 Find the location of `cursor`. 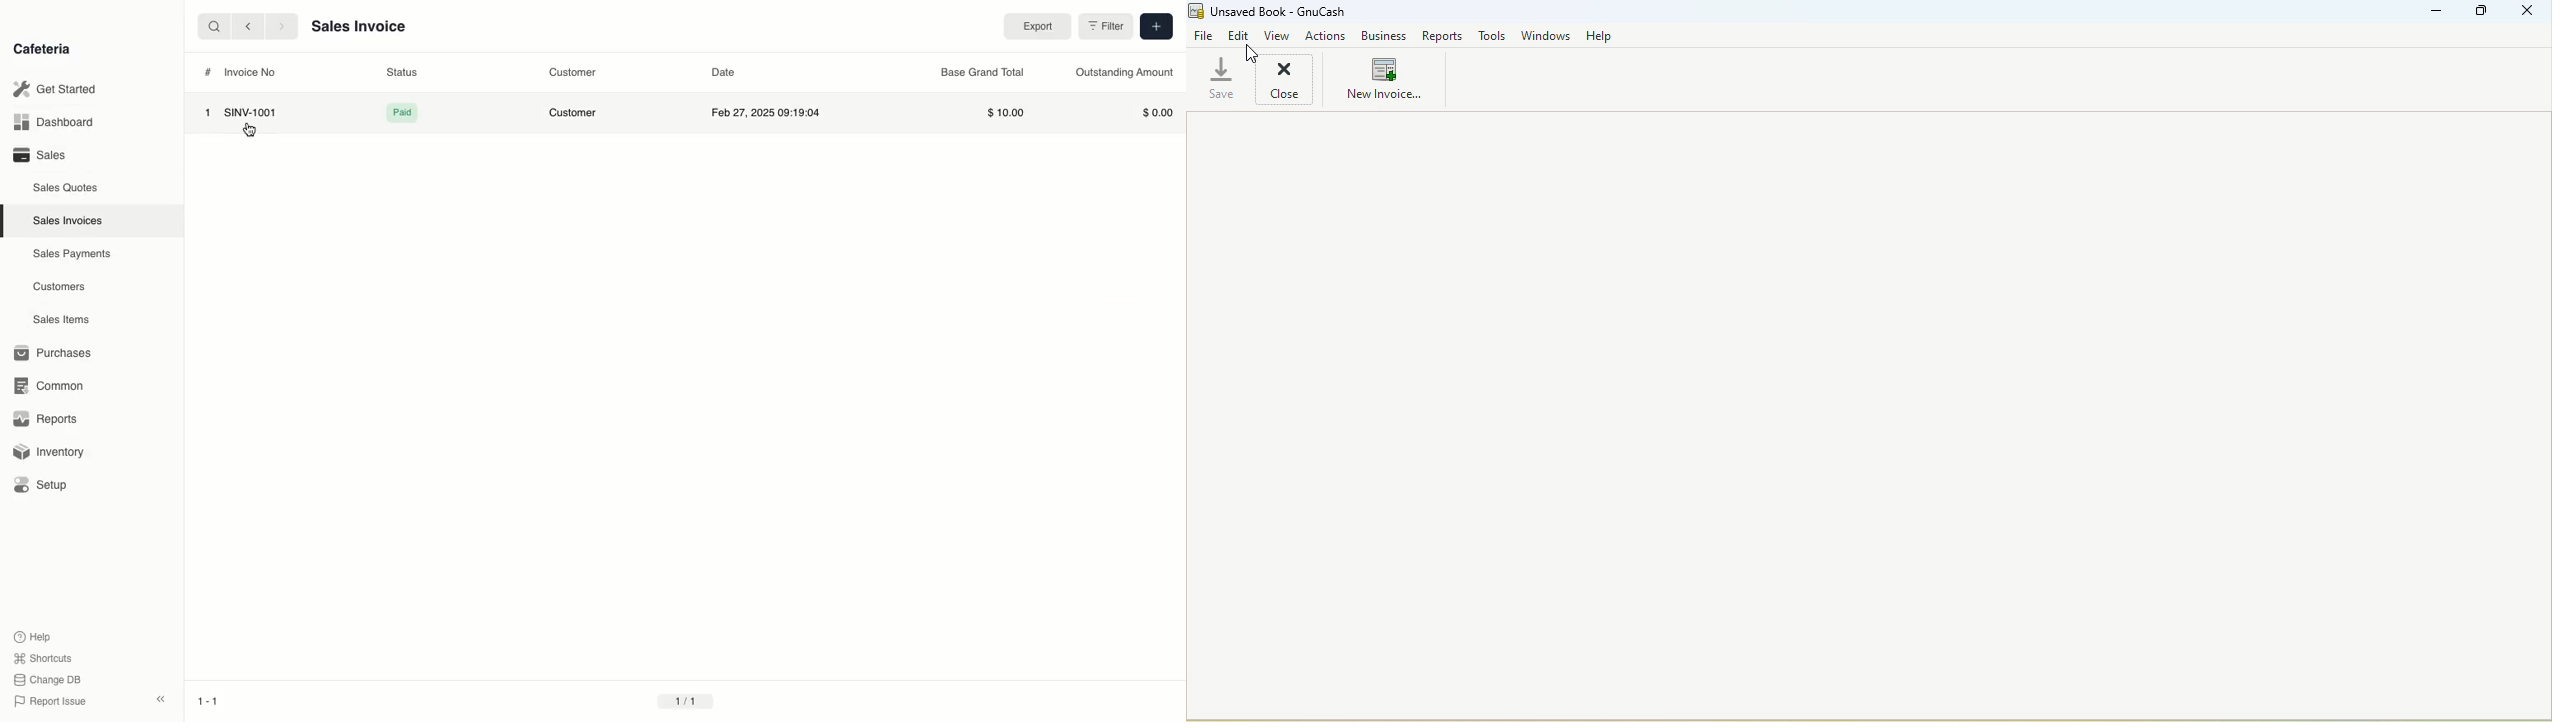

cursor is located at coordinates (1249, 55).